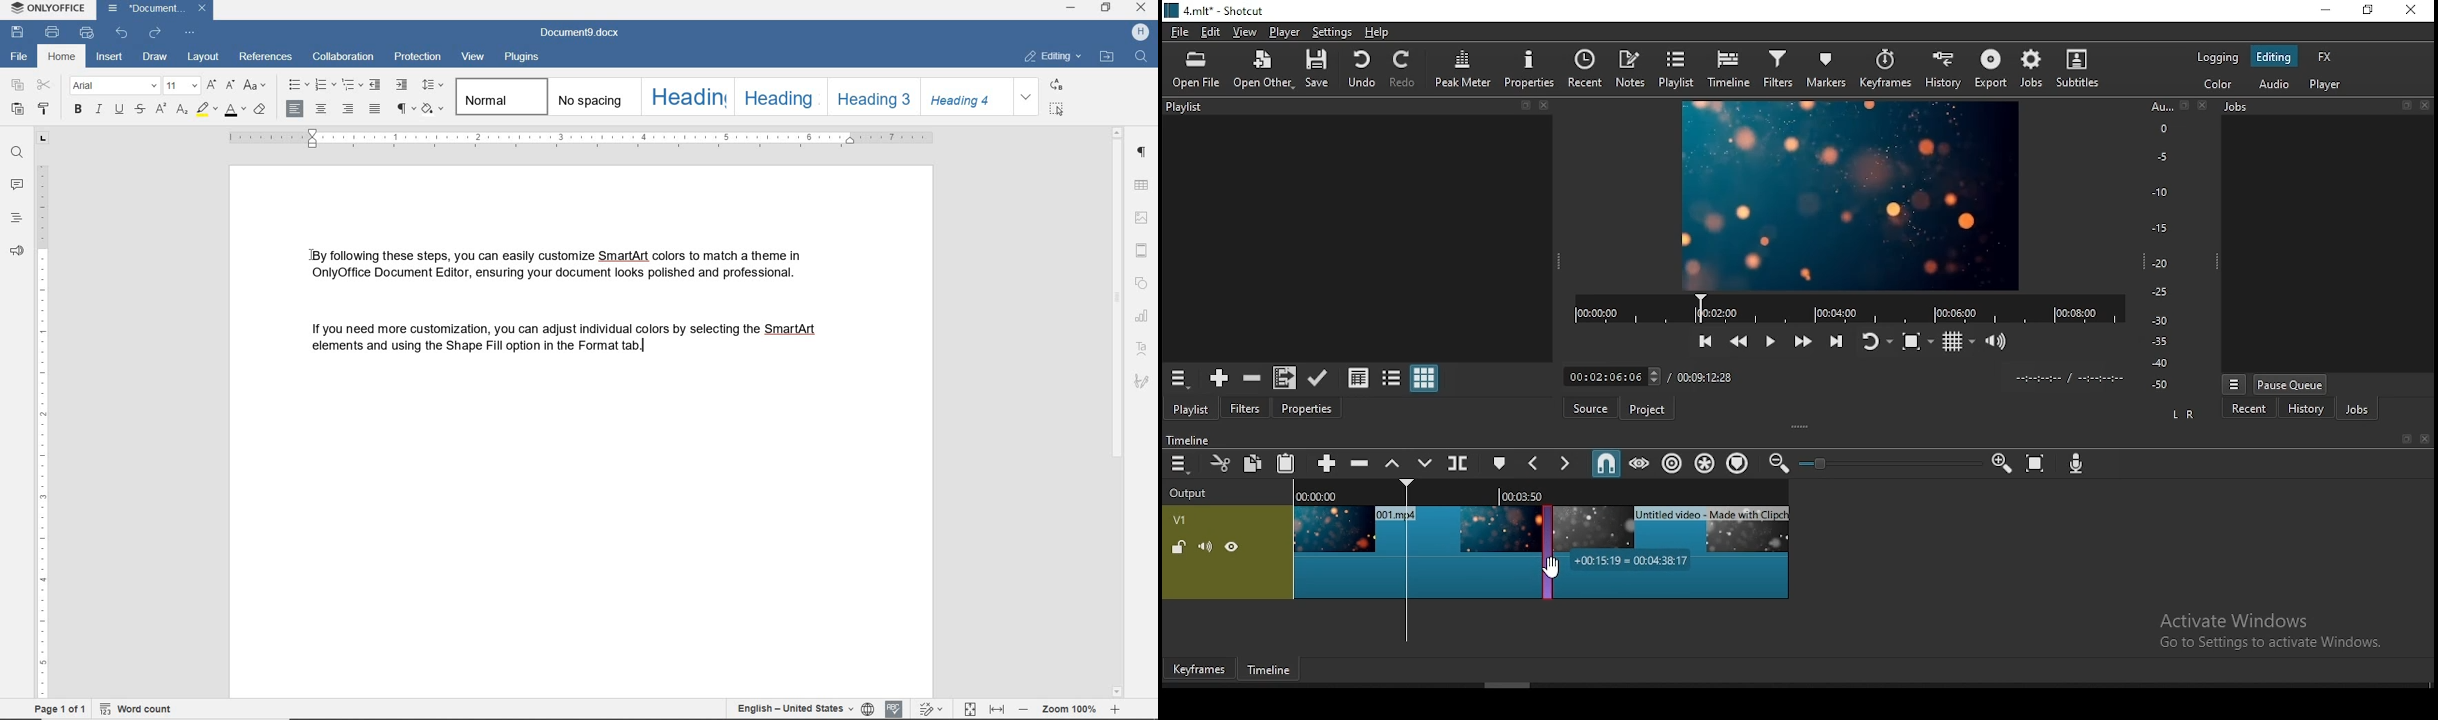 The width and height of the screenshot is (2464, 728). I want to click on subscript, so click(182, 110).